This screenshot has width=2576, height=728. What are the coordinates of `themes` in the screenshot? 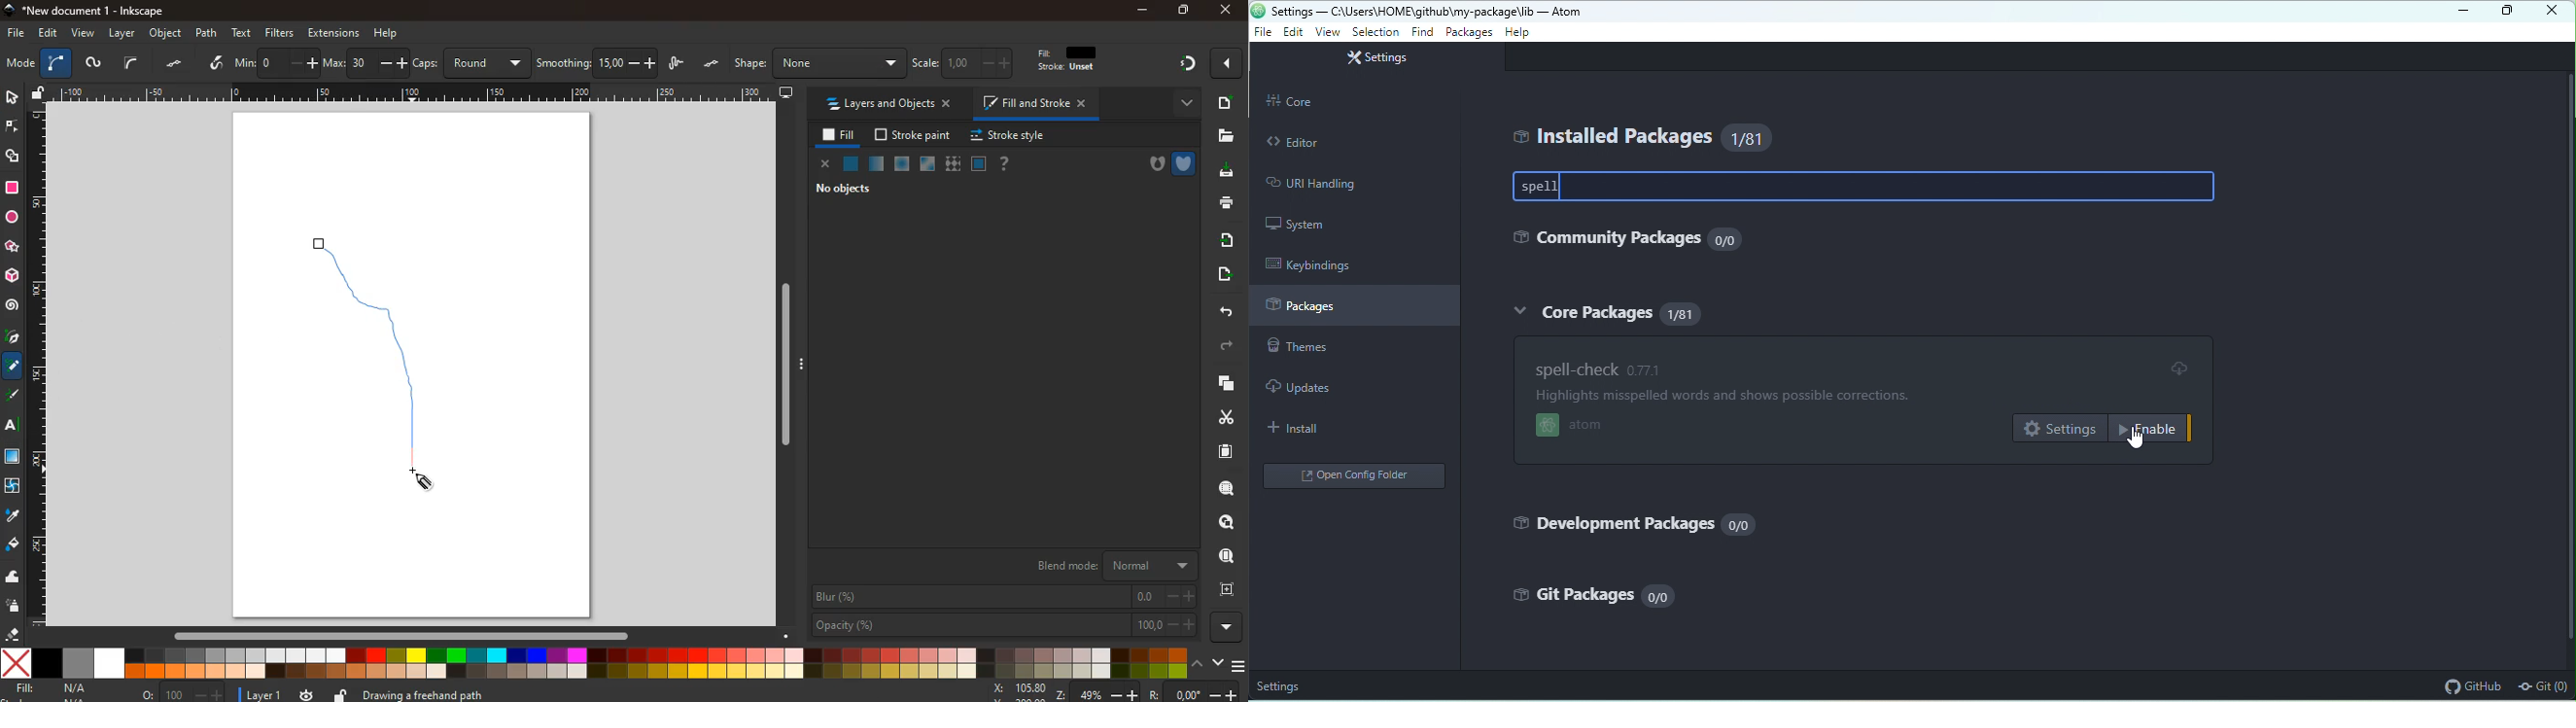 It's located at (1318, 347).